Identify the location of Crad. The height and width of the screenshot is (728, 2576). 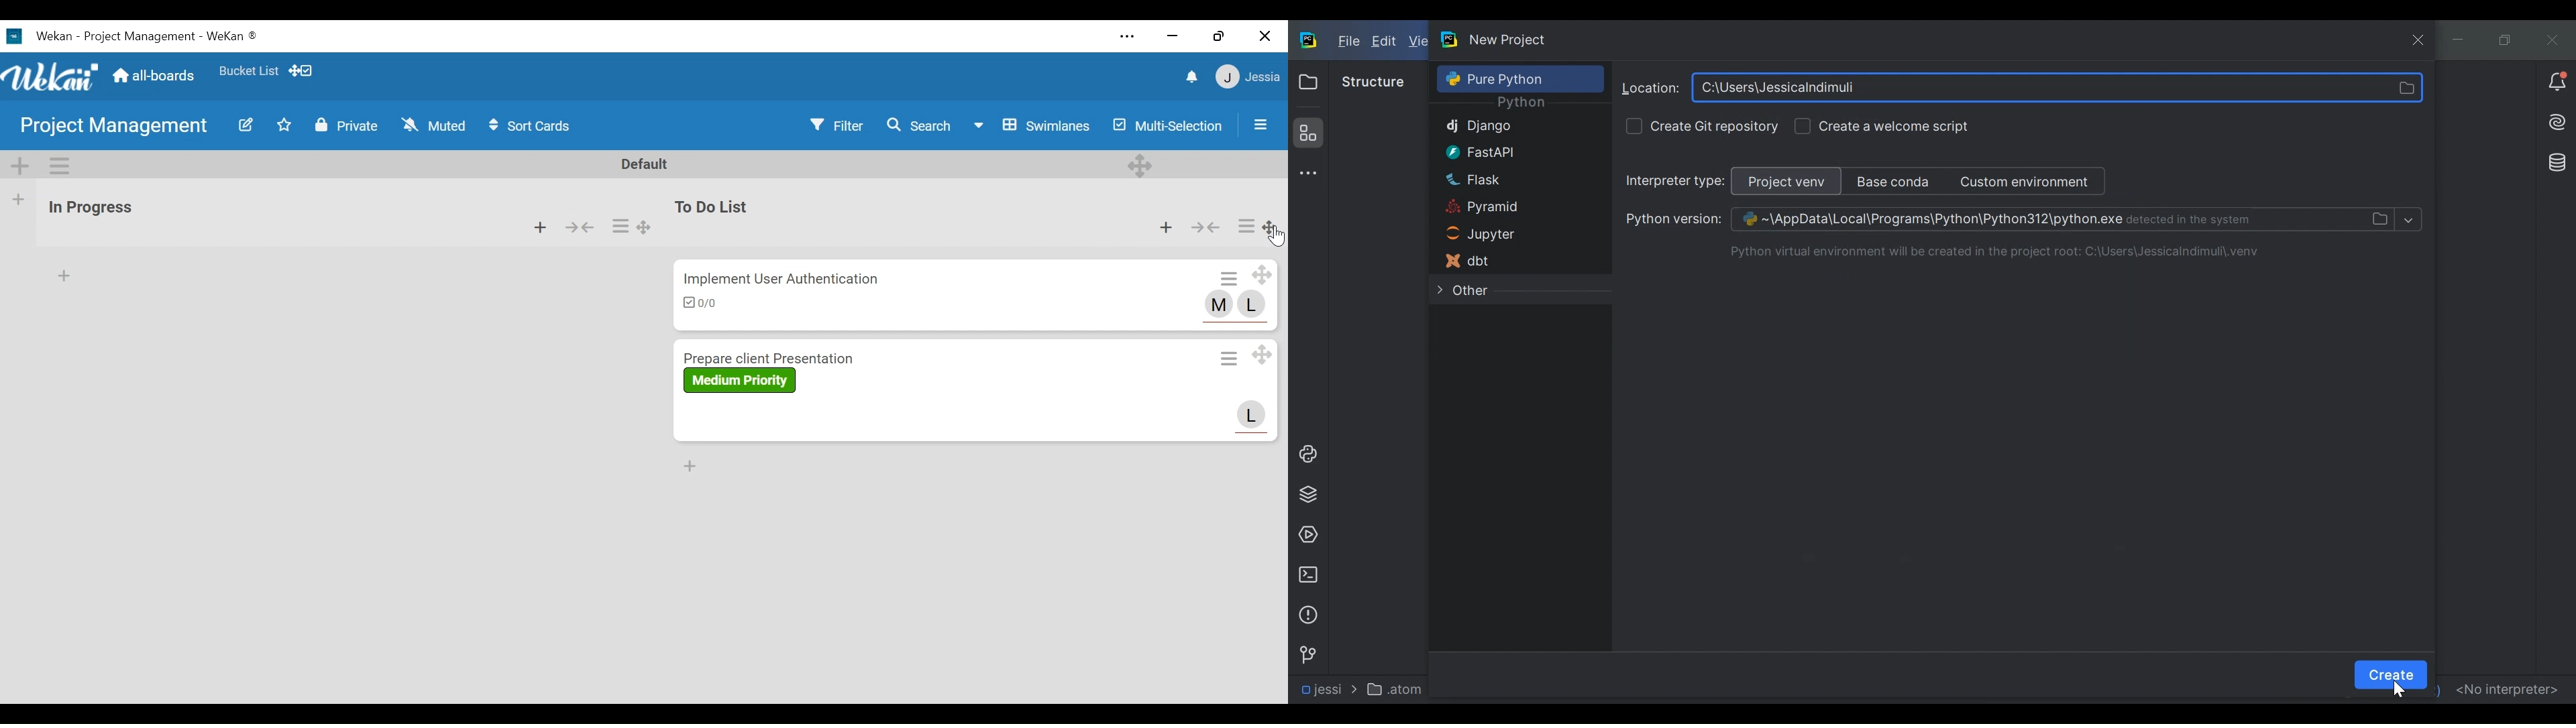
(857, 297).